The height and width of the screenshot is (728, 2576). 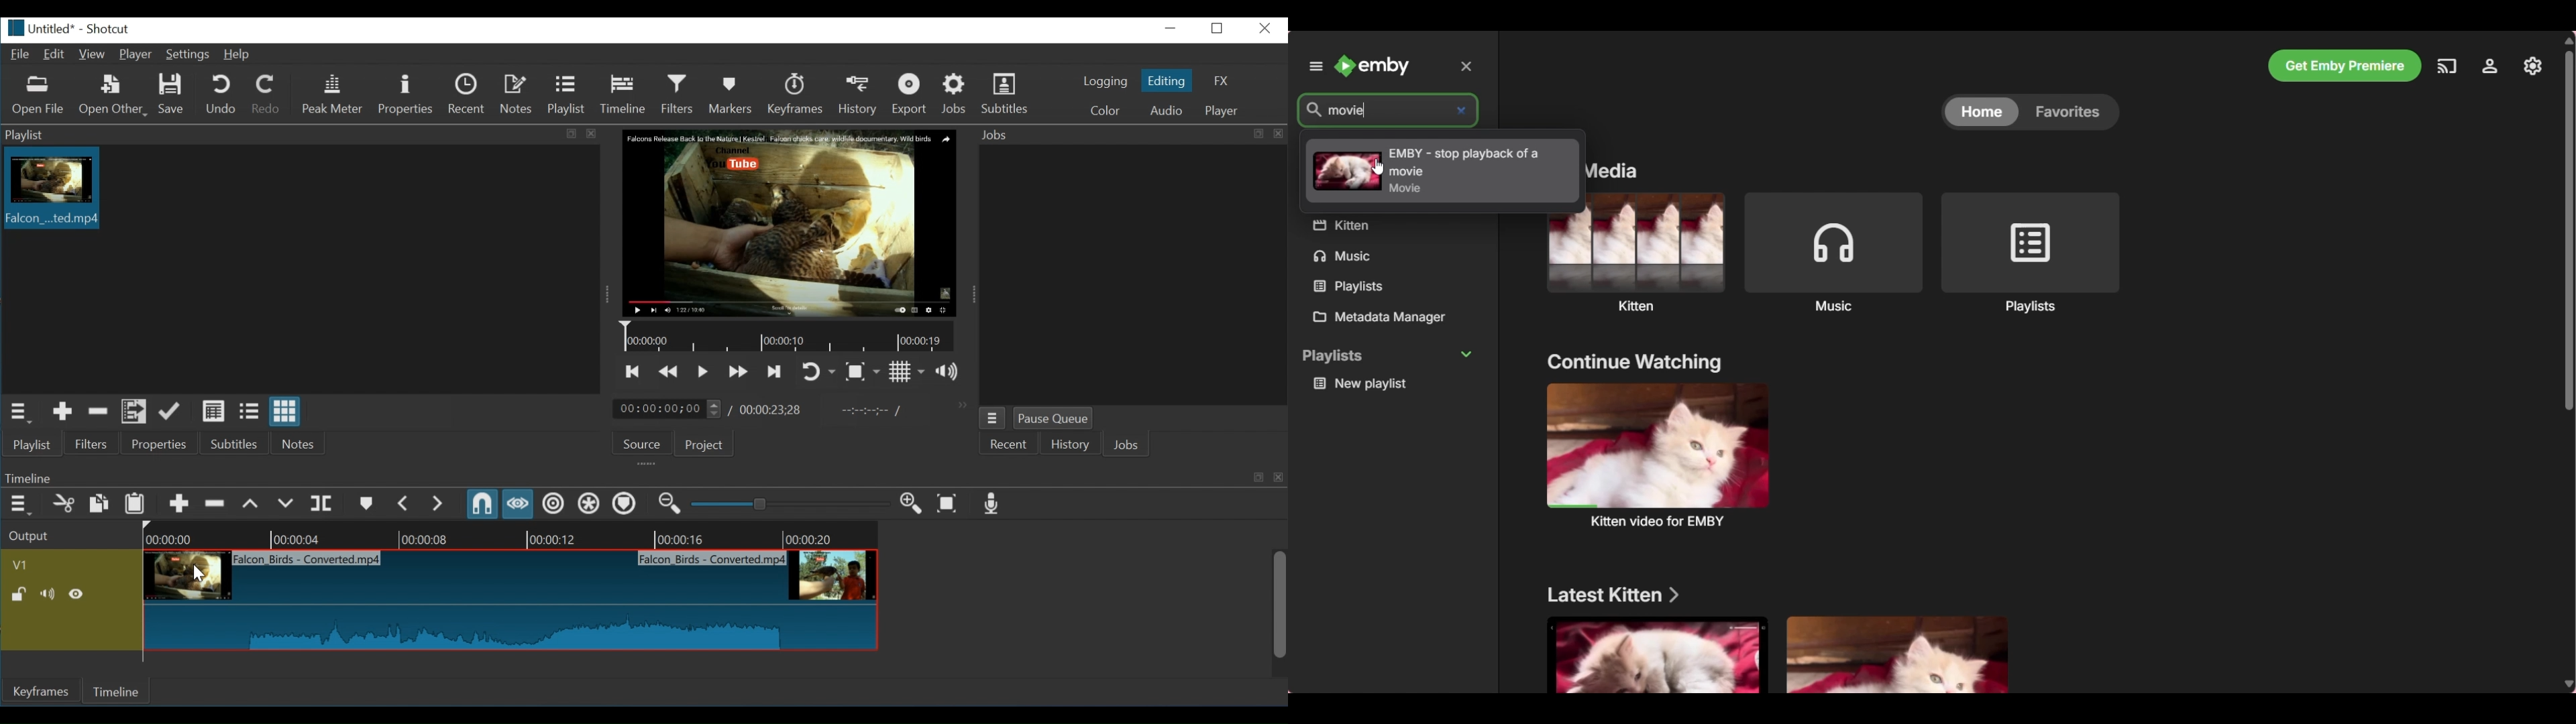 I want to click on (un)locked, so click(x=15, y=594).